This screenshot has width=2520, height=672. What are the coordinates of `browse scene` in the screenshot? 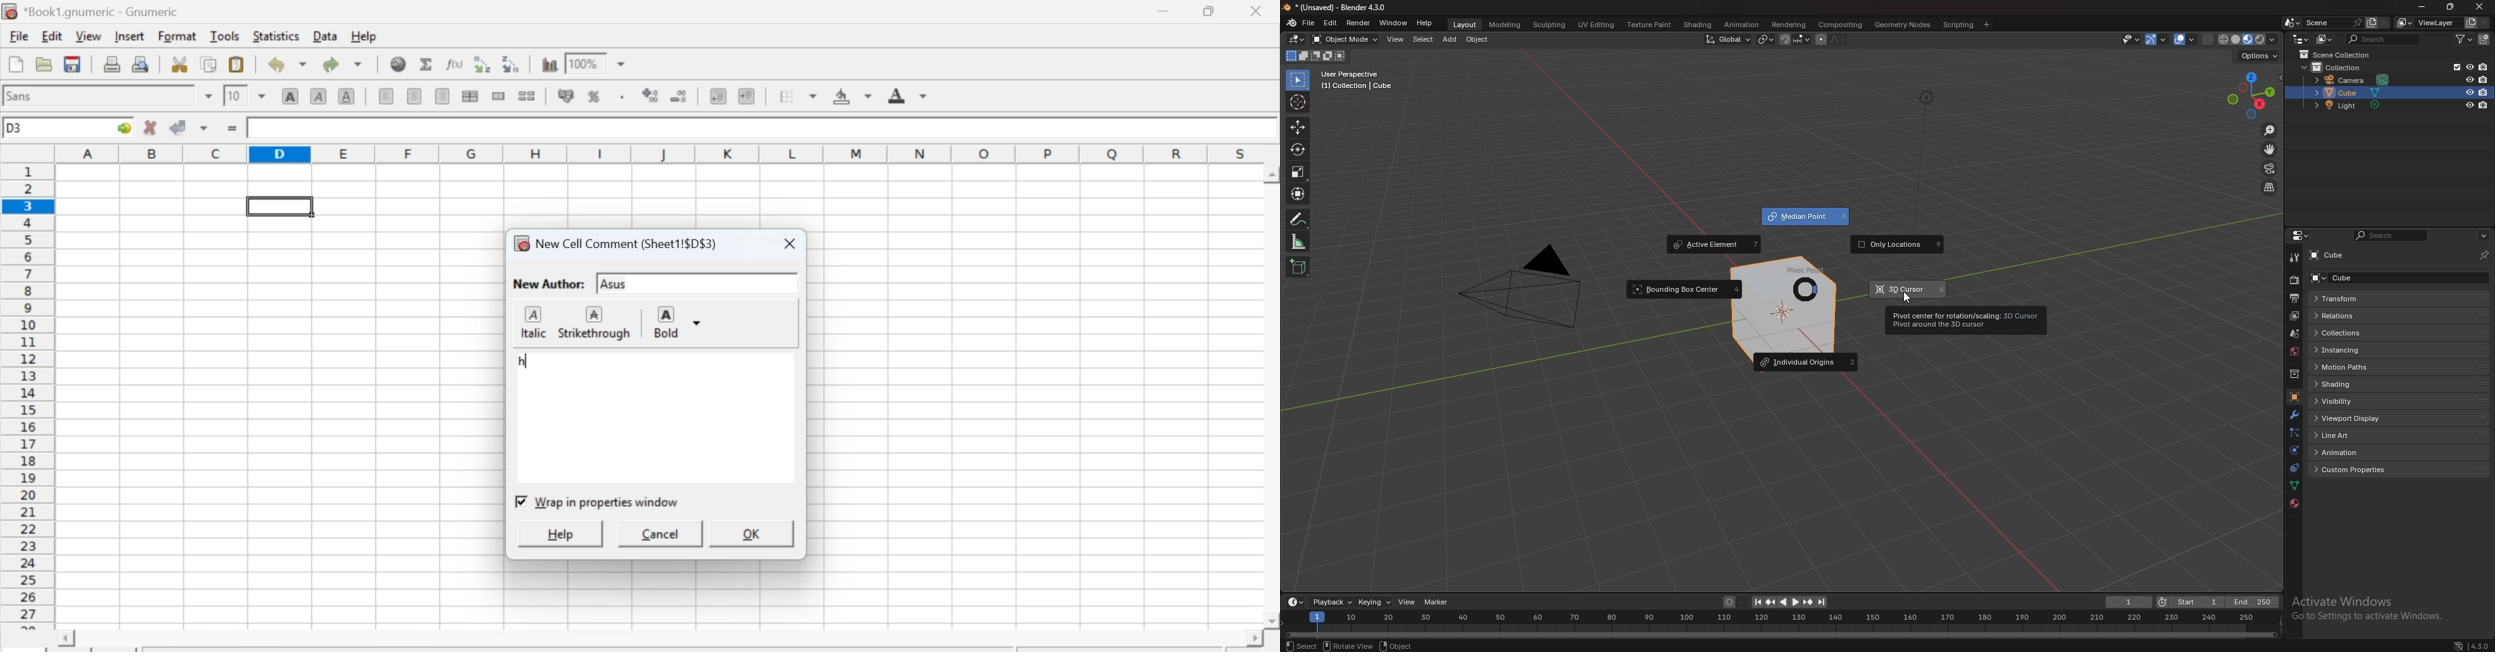 It's located at (2293, 23).